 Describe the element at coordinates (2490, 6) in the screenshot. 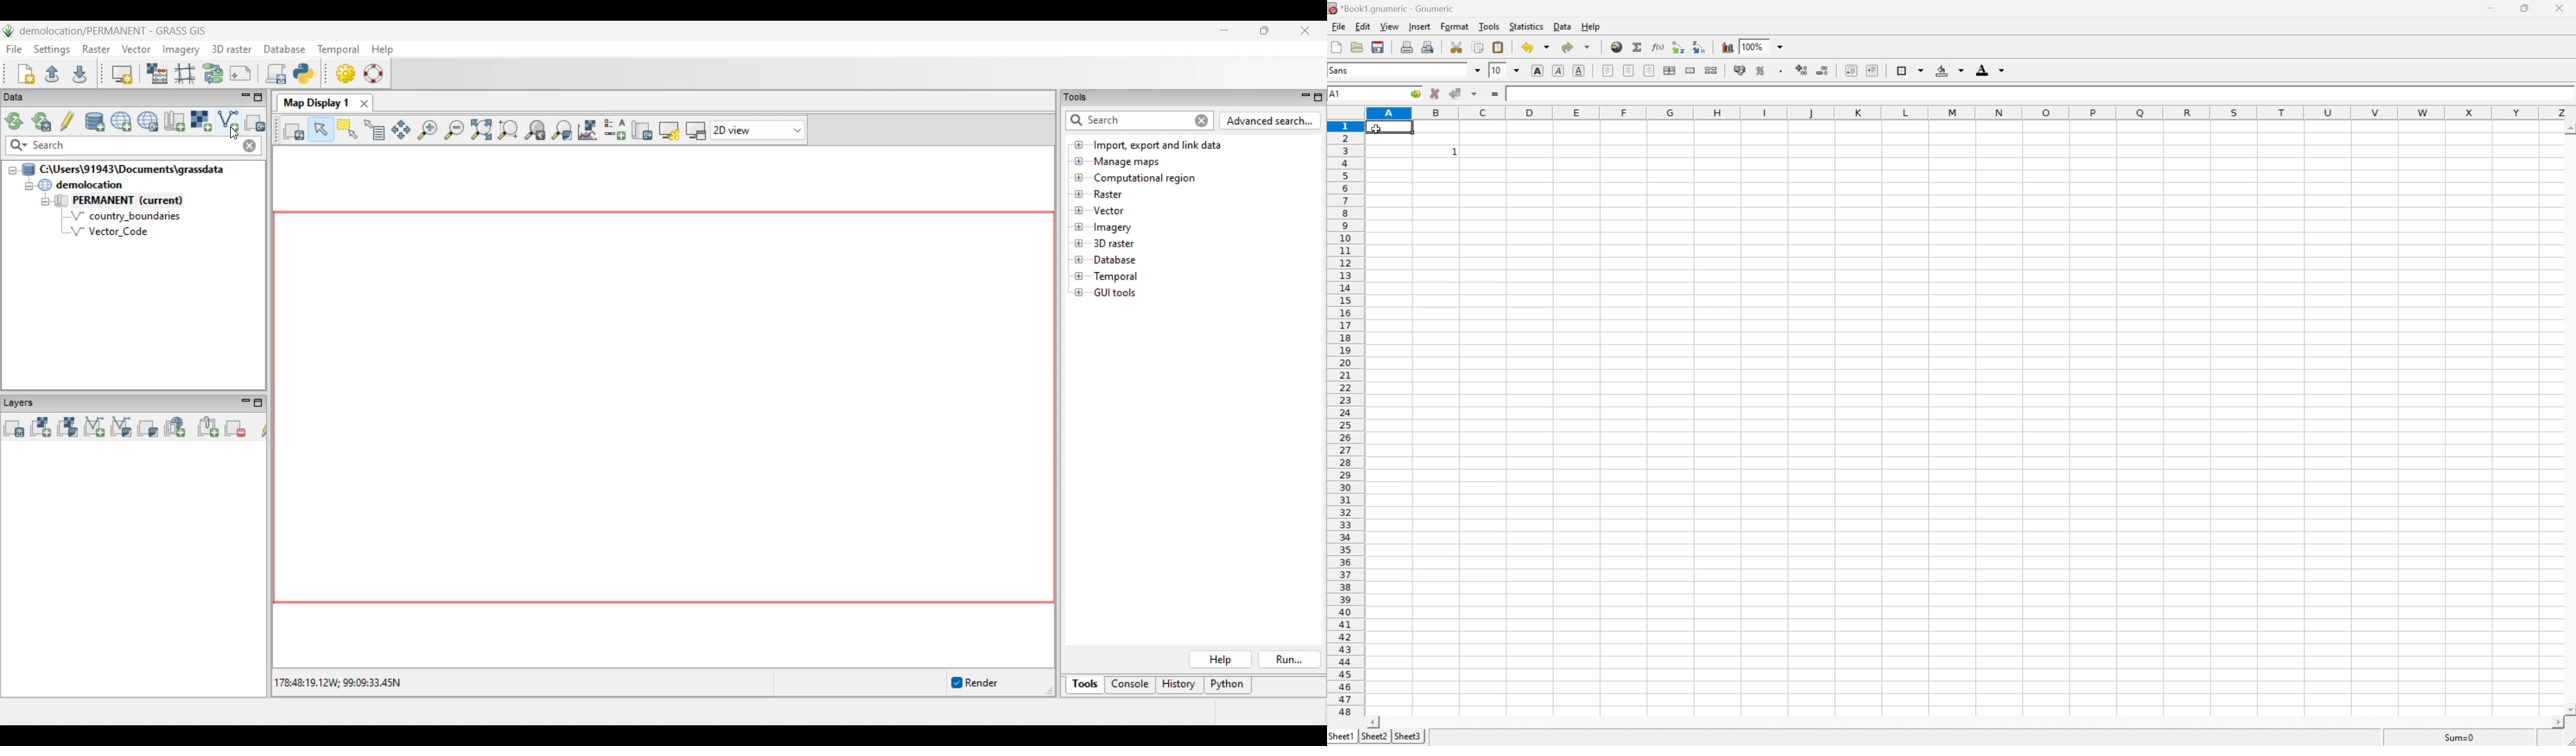

I see `minimize` at that location.